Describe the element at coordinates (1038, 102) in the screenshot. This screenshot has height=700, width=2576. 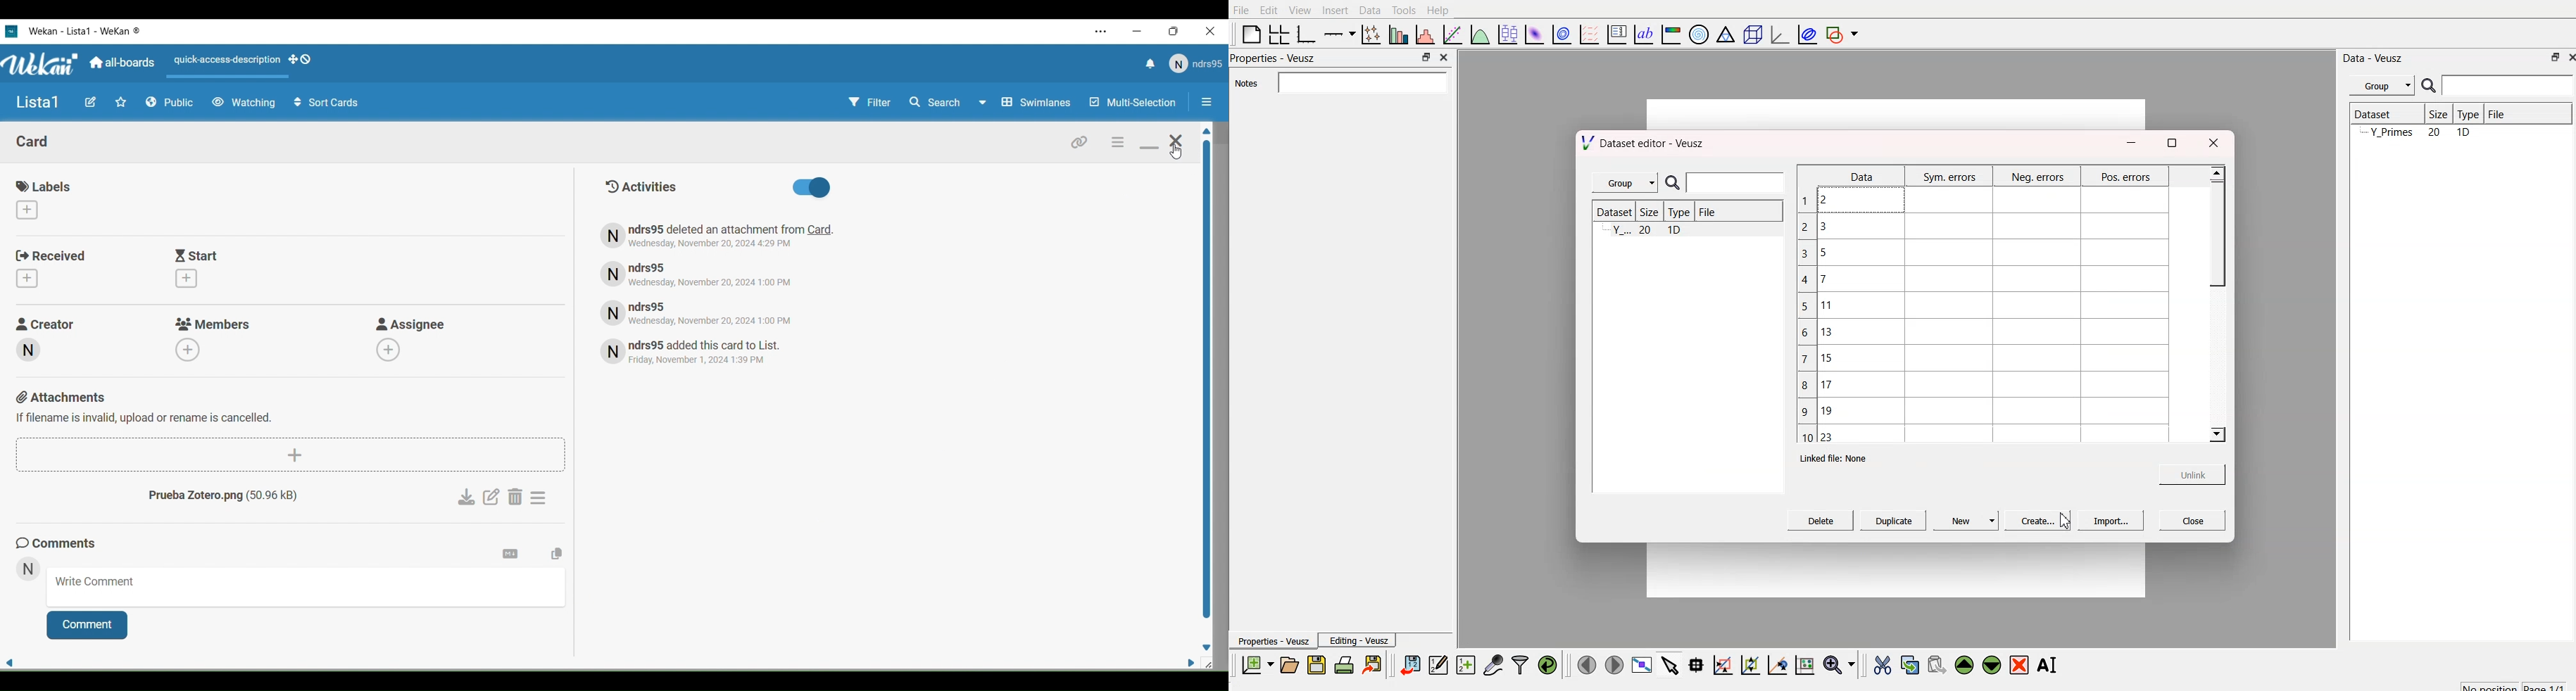
I see `Swimlines` at that location.